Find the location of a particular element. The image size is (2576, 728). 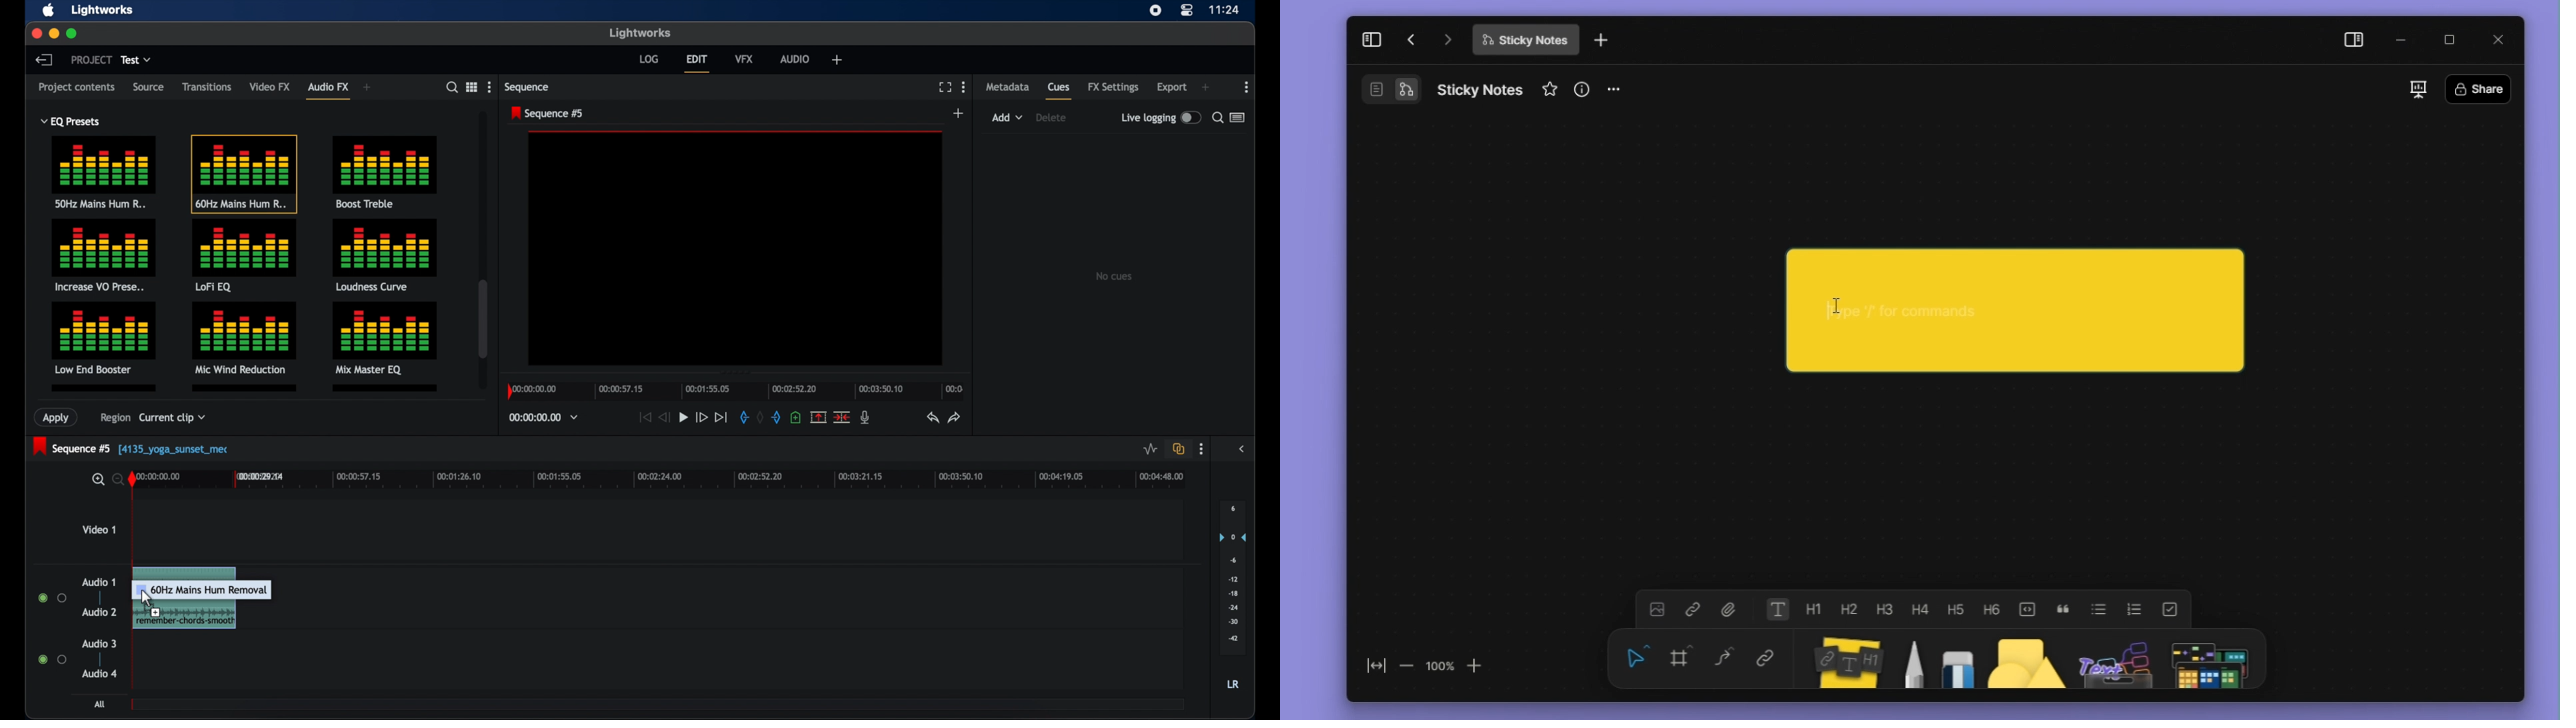

edit is located at coordinates (697, 63).